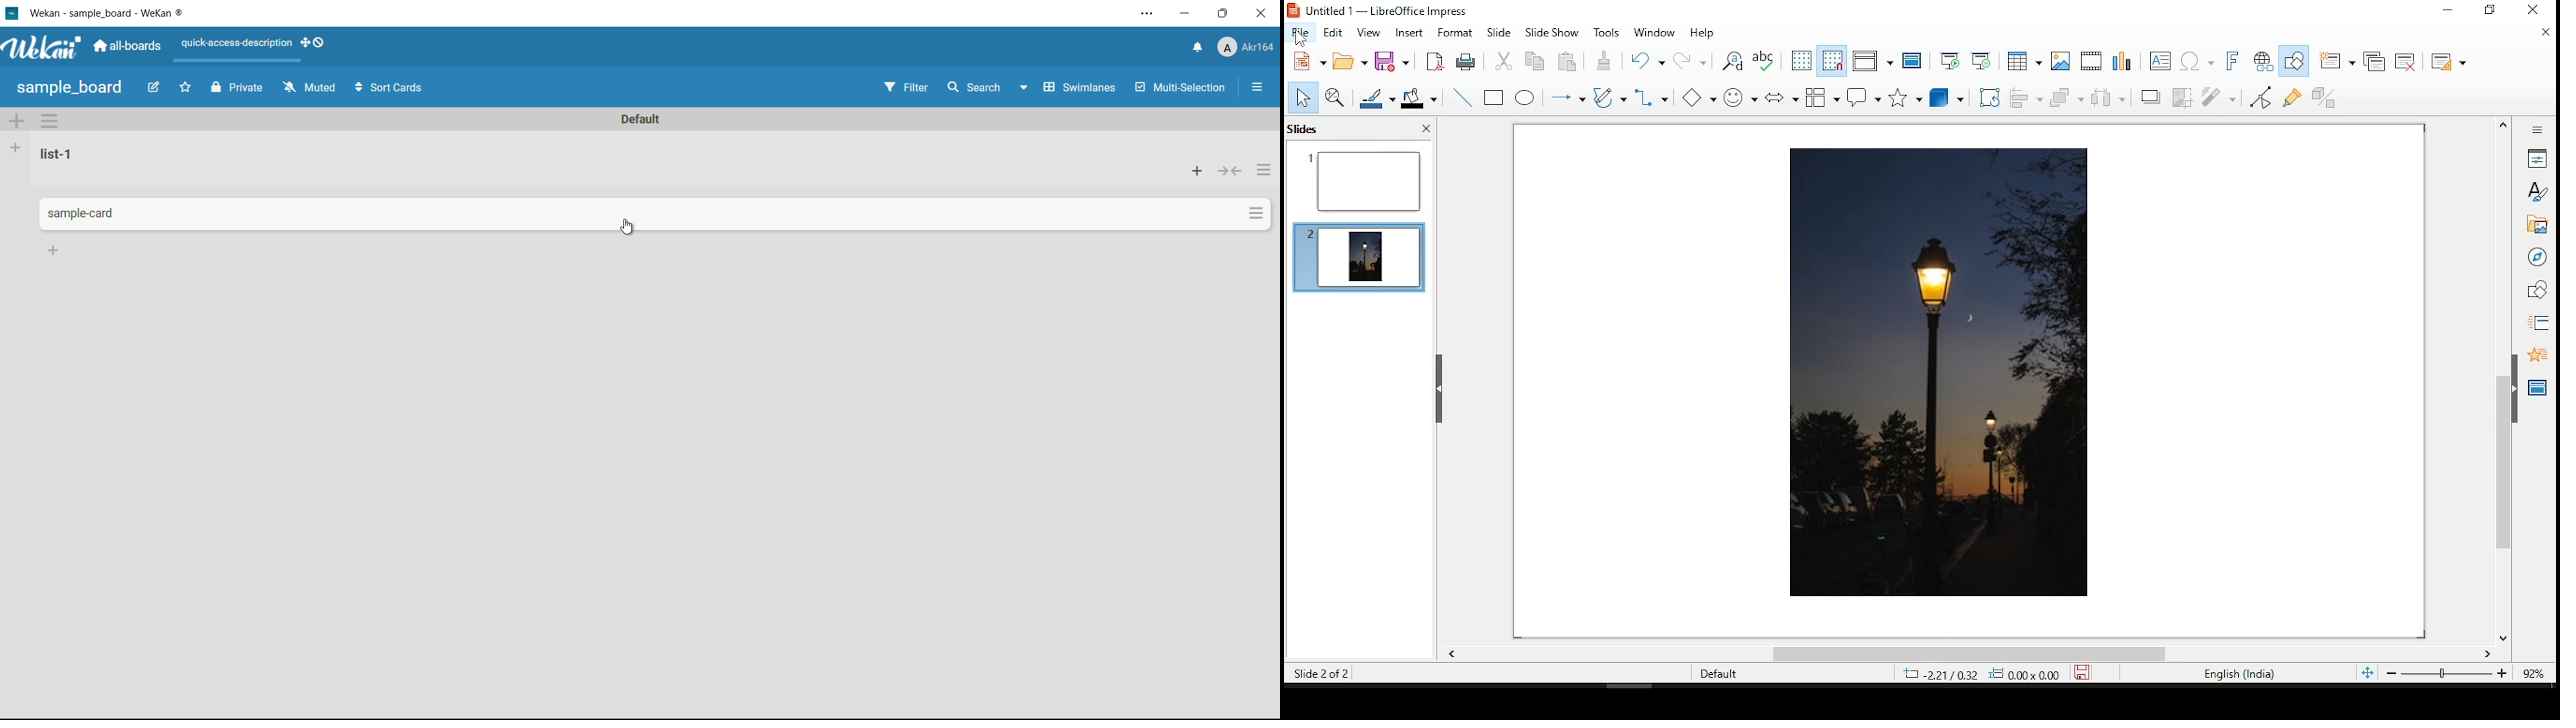 This screenshot has width=2576, height=728. What do you see at coordinates (1301, 32) in the screenshot?
I see `file` at bounding box center [1301, 32].